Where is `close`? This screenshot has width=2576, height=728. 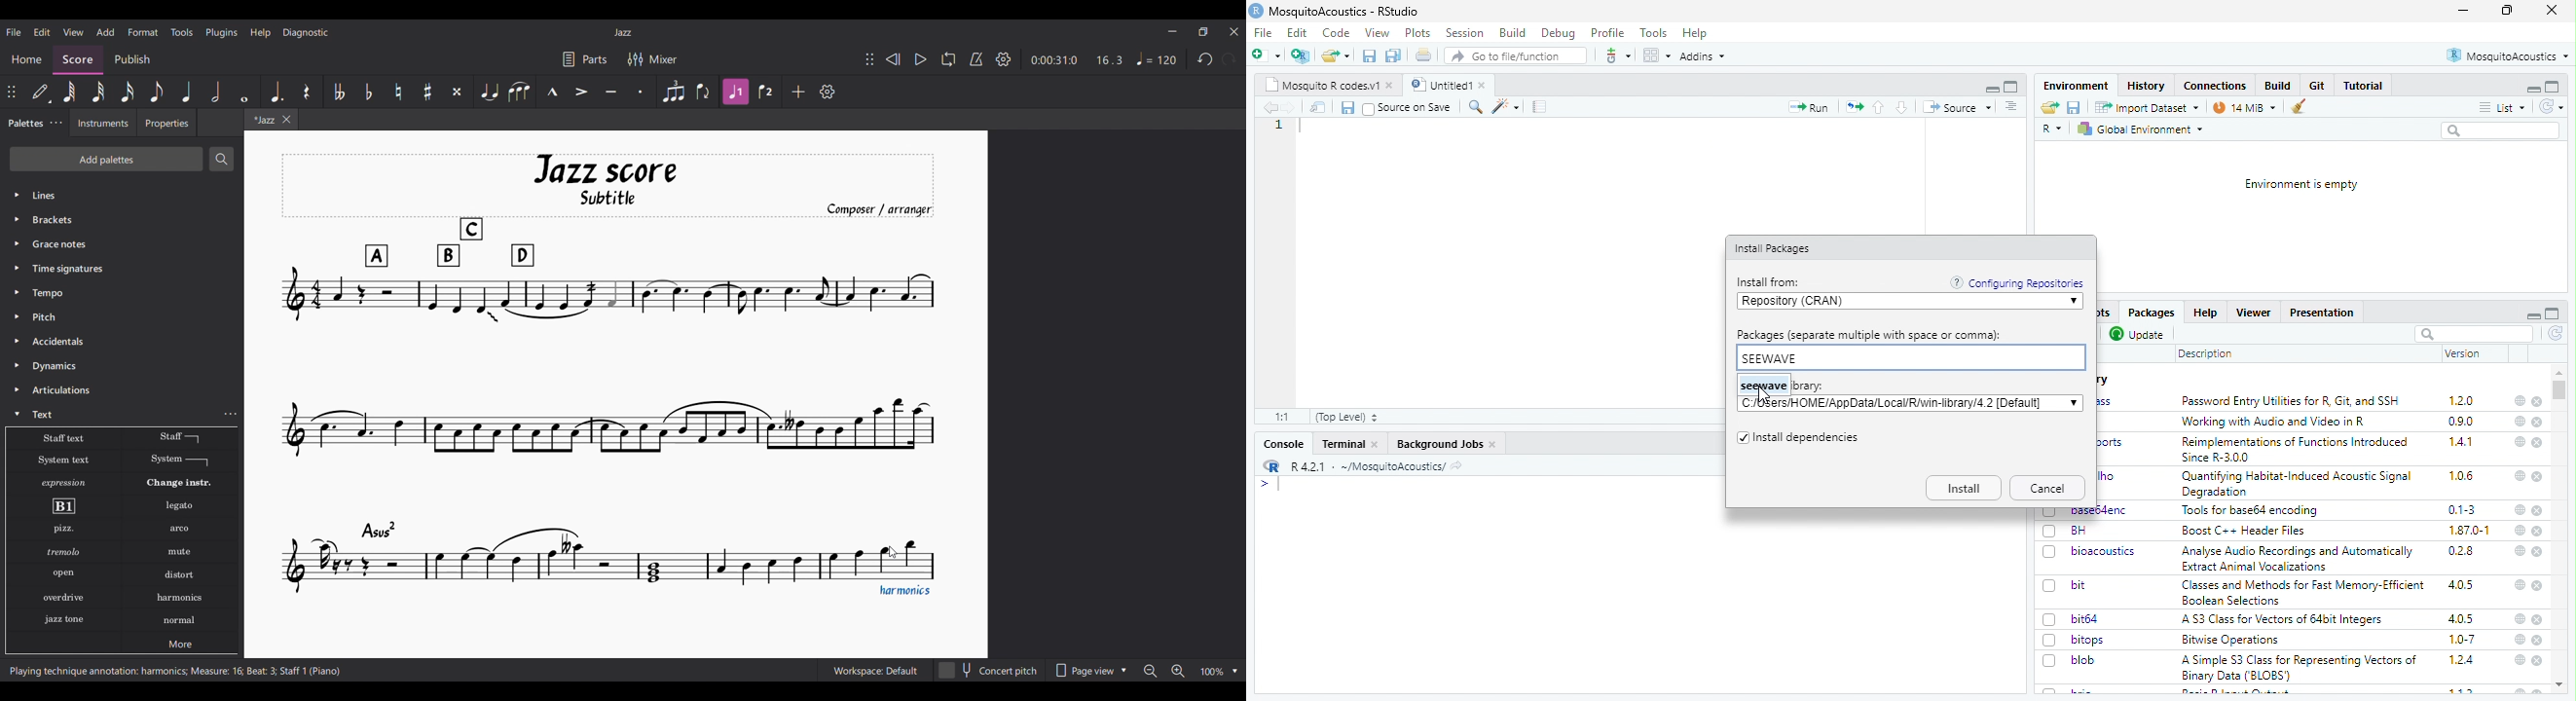
close is located at coordinates (2539, 402).